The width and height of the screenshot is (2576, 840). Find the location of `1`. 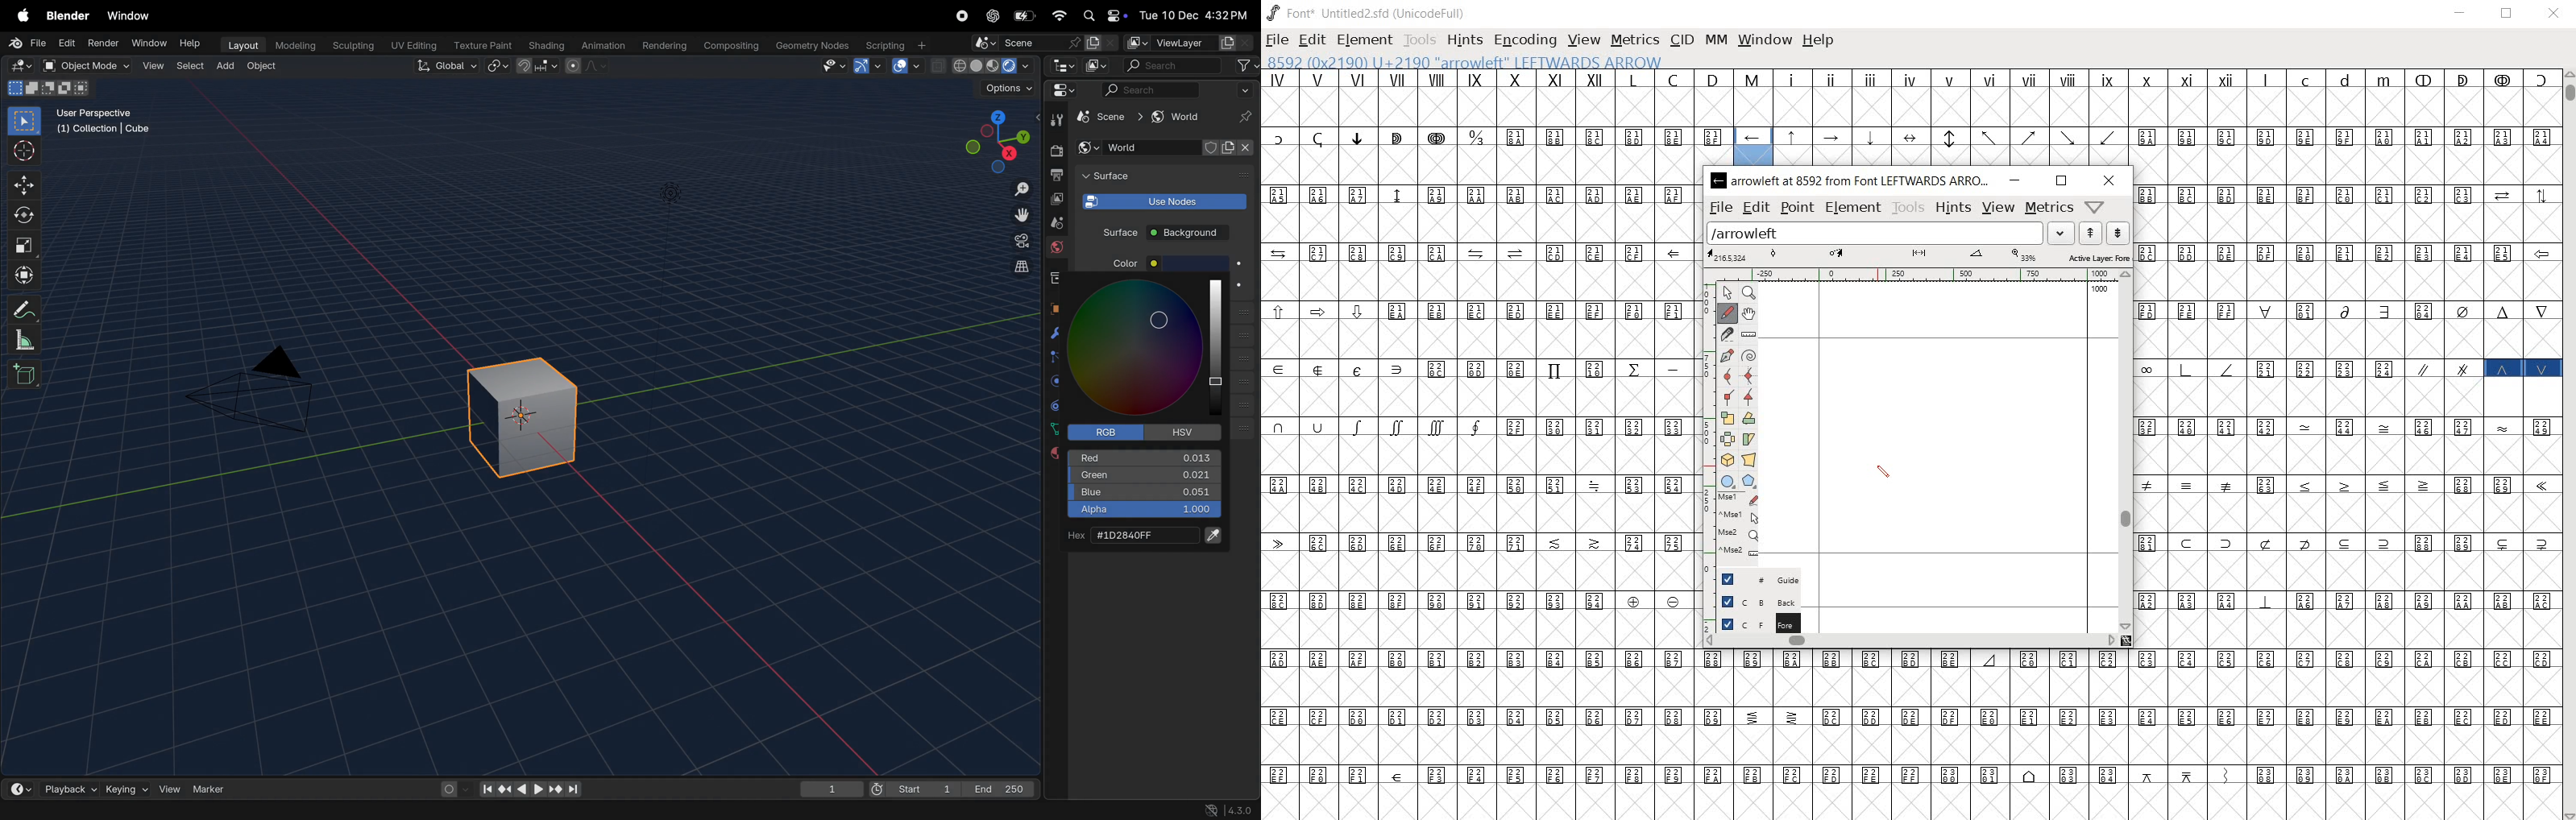

1 is located at coordinates (831, 787).